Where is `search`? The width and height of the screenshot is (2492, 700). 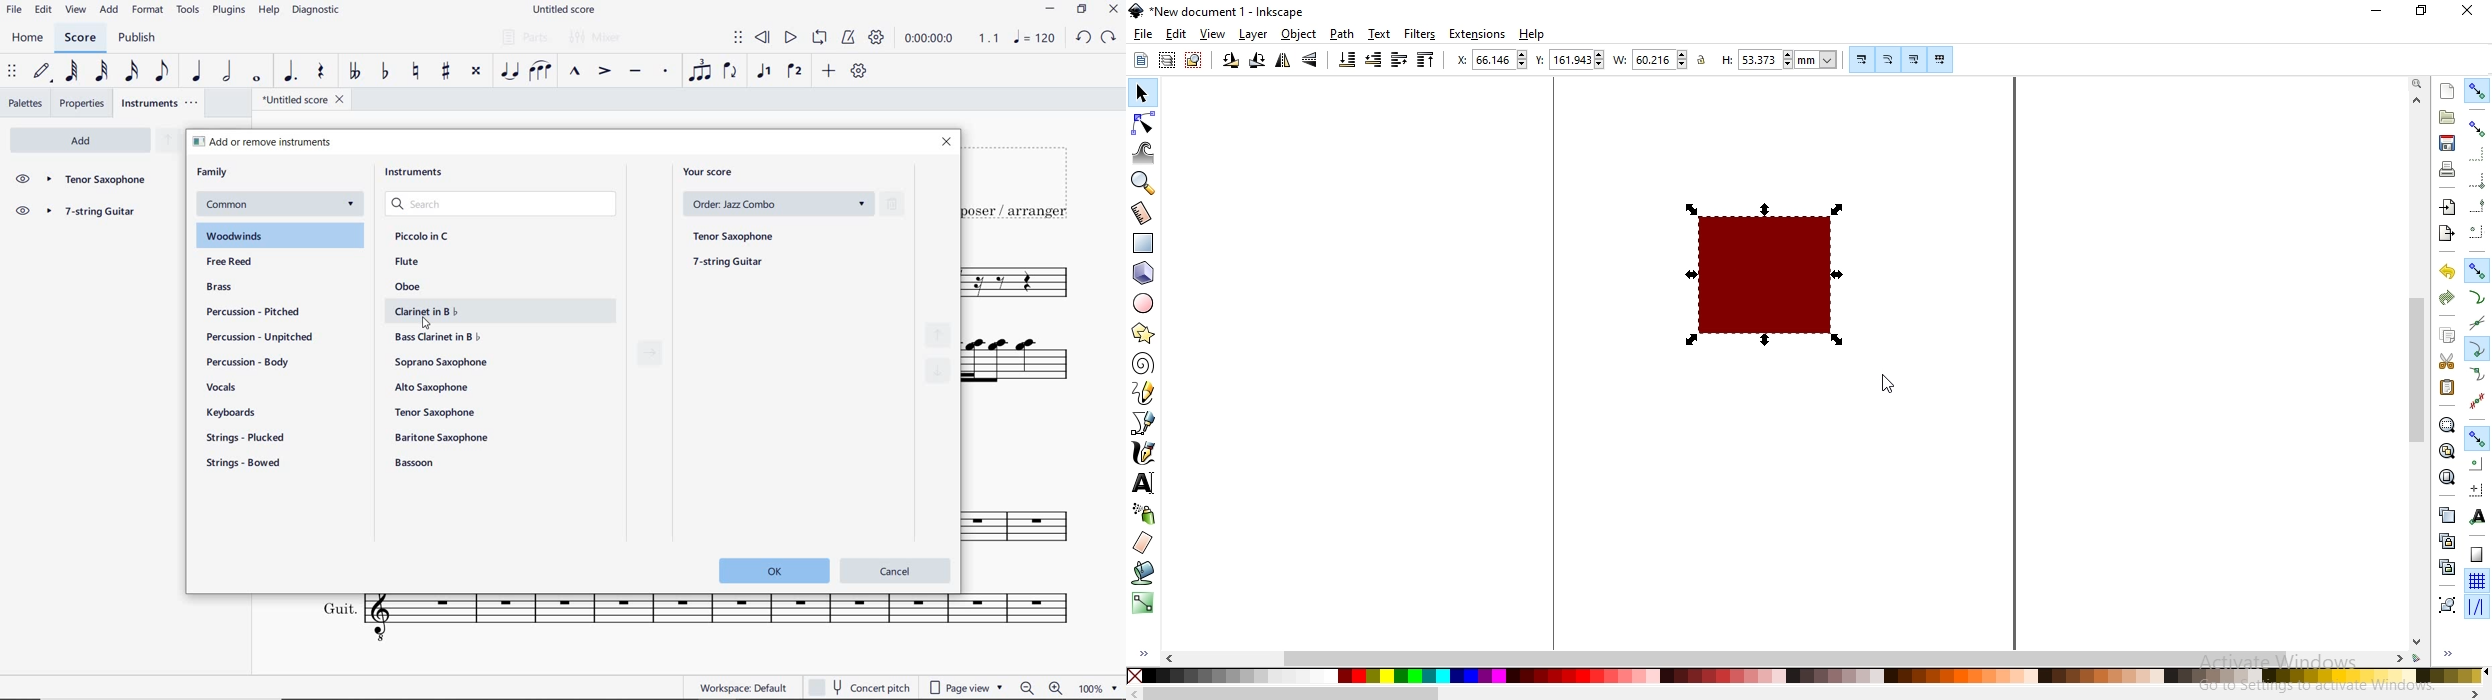 search is located at coordinates (503, 205).